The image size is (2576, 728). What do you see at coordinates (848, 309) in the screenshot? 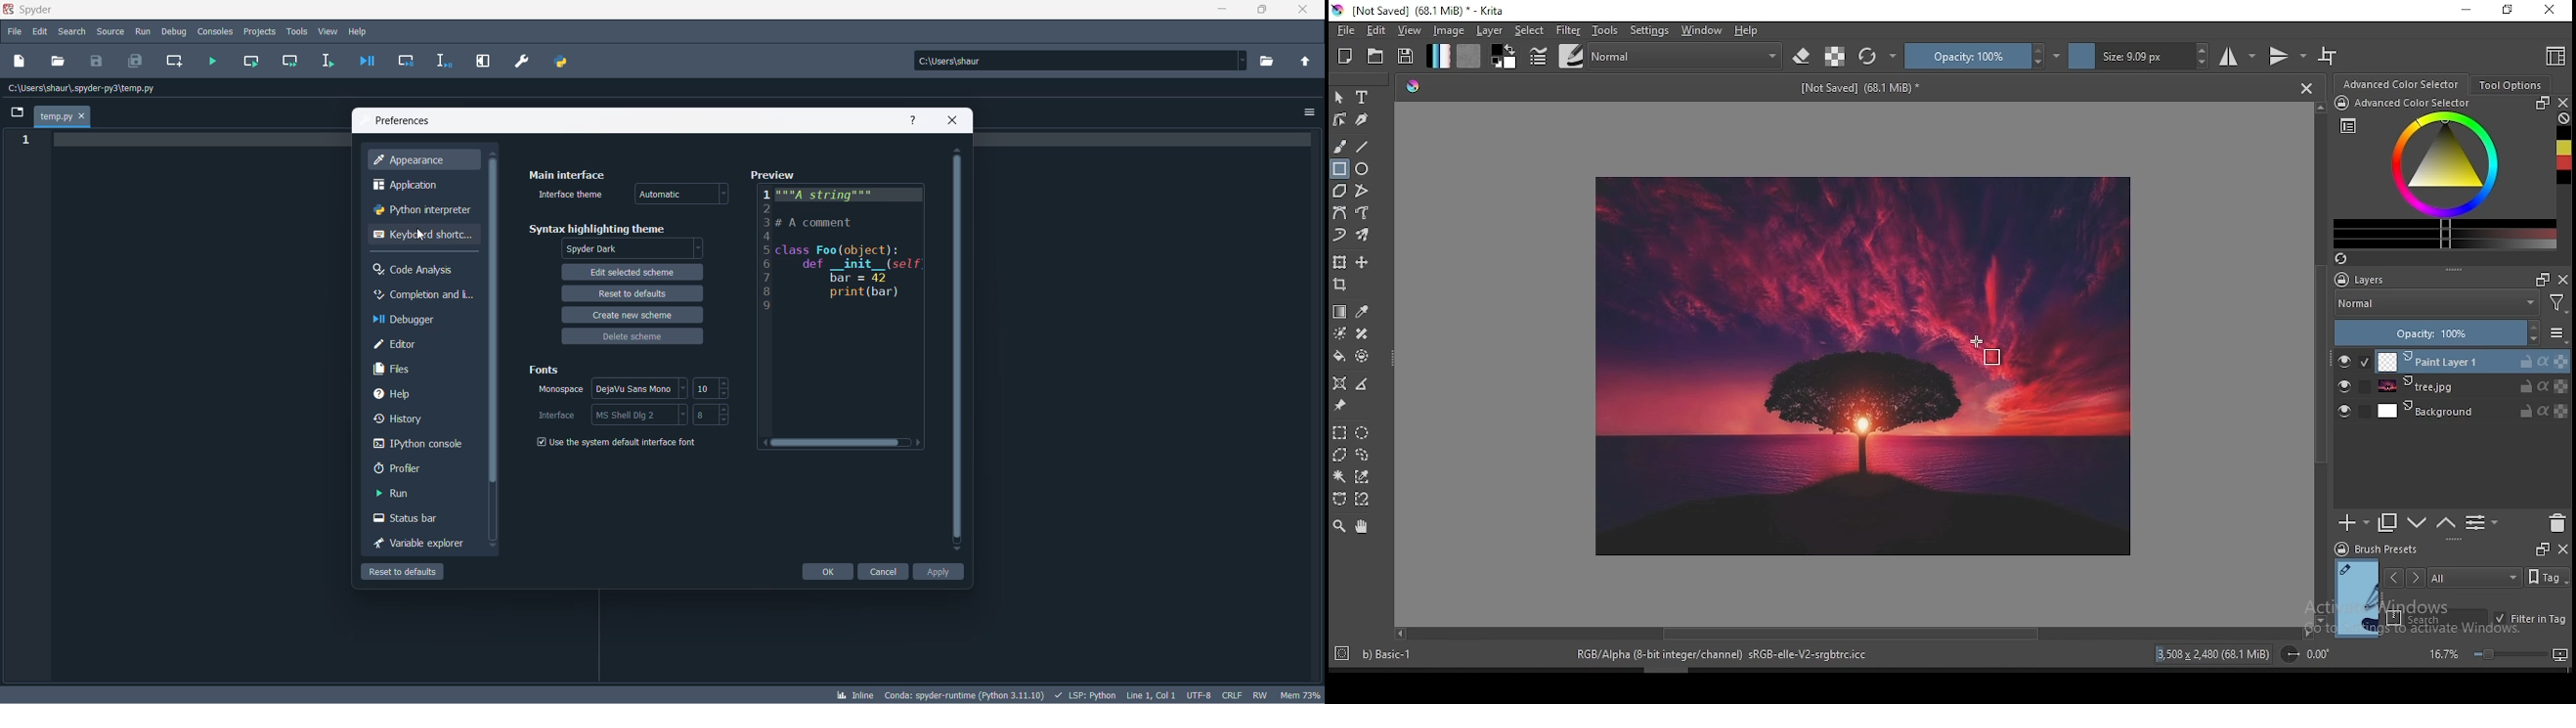
I see `preview code` at bounding box center [848, 309].